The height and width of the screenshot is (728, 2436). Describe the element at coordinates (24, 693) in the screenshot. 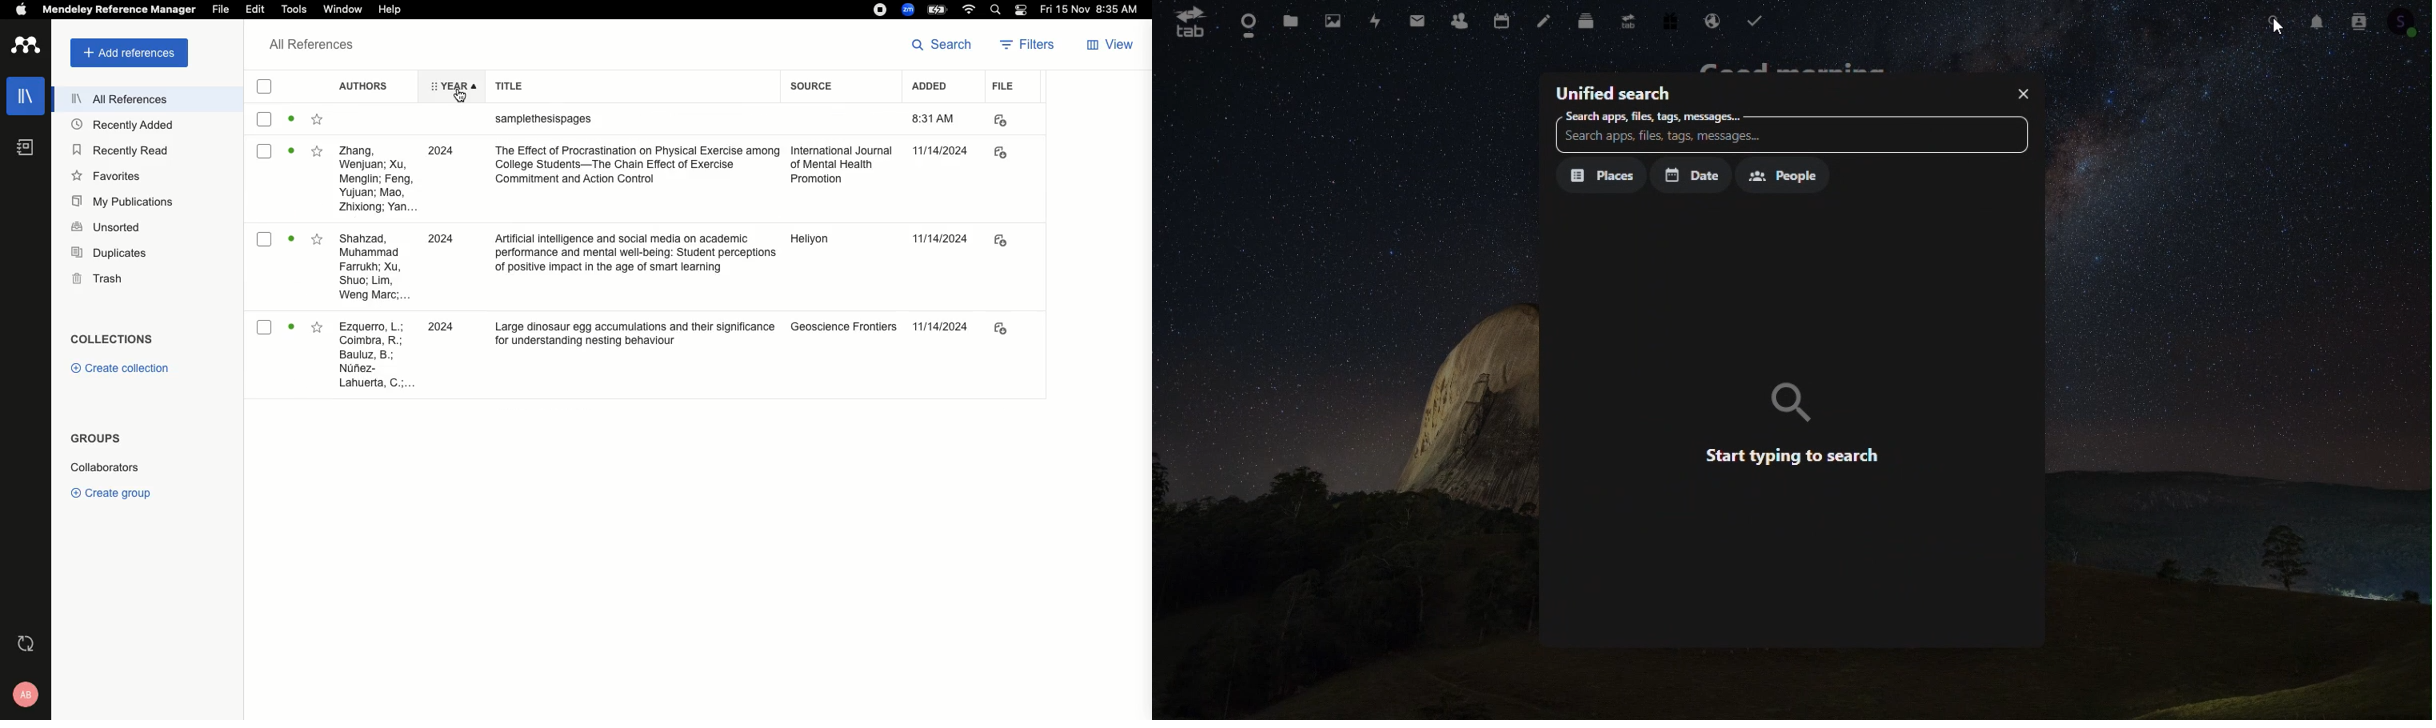

I see `Account and help` at that location.